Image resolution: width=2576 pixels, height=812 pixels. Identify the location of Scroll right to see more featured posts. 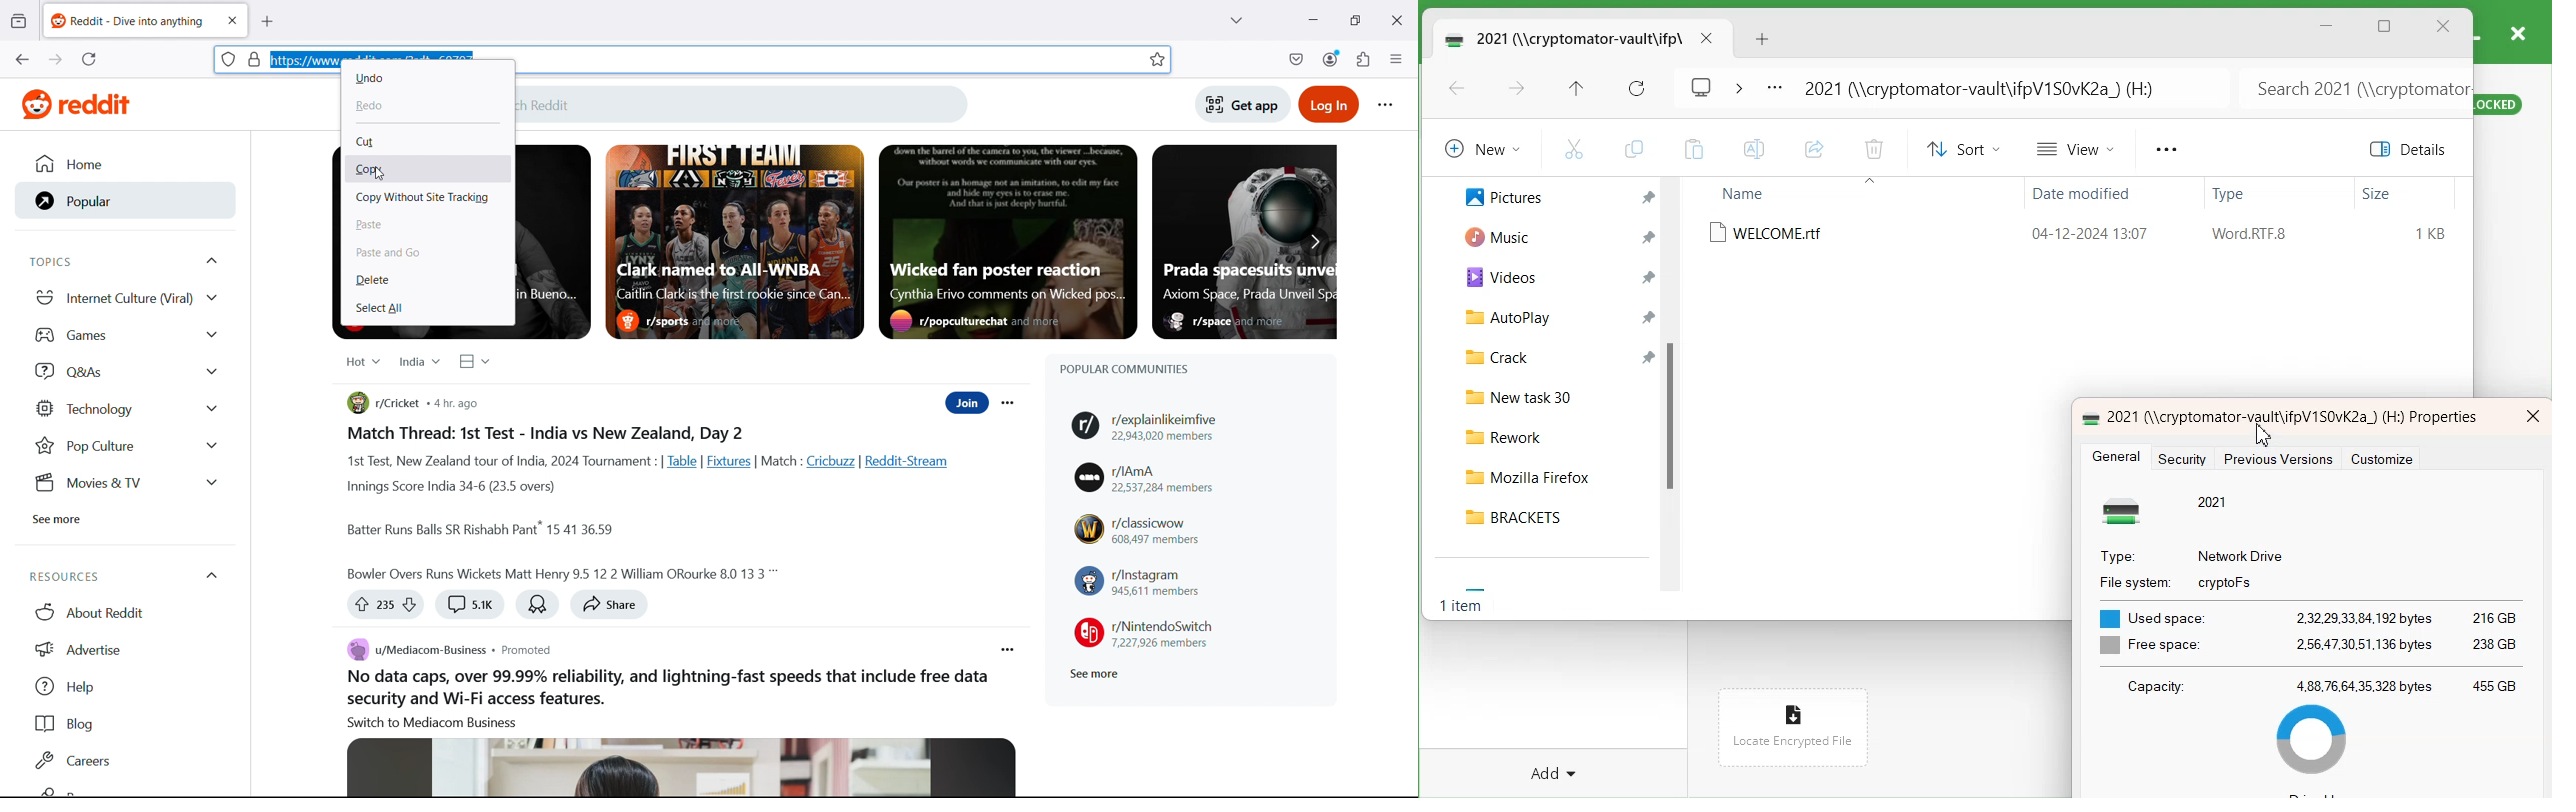
(1315, 240).